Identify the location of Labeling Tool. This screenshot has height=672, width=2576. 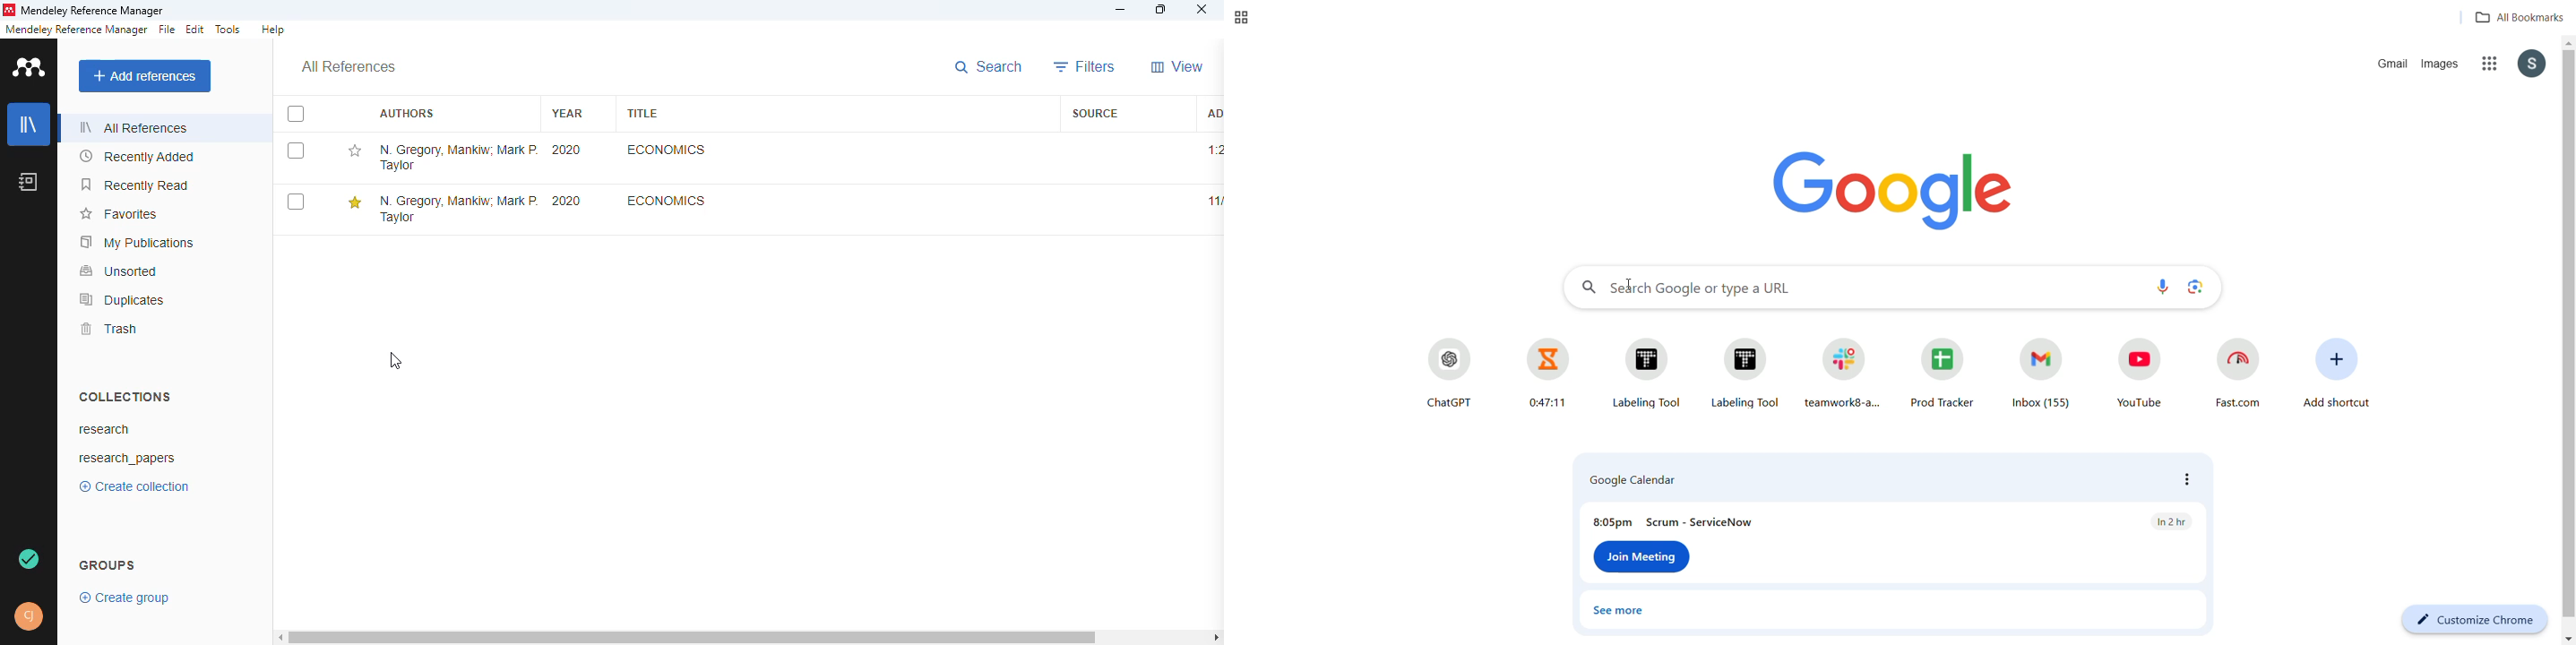
(1747, 372).